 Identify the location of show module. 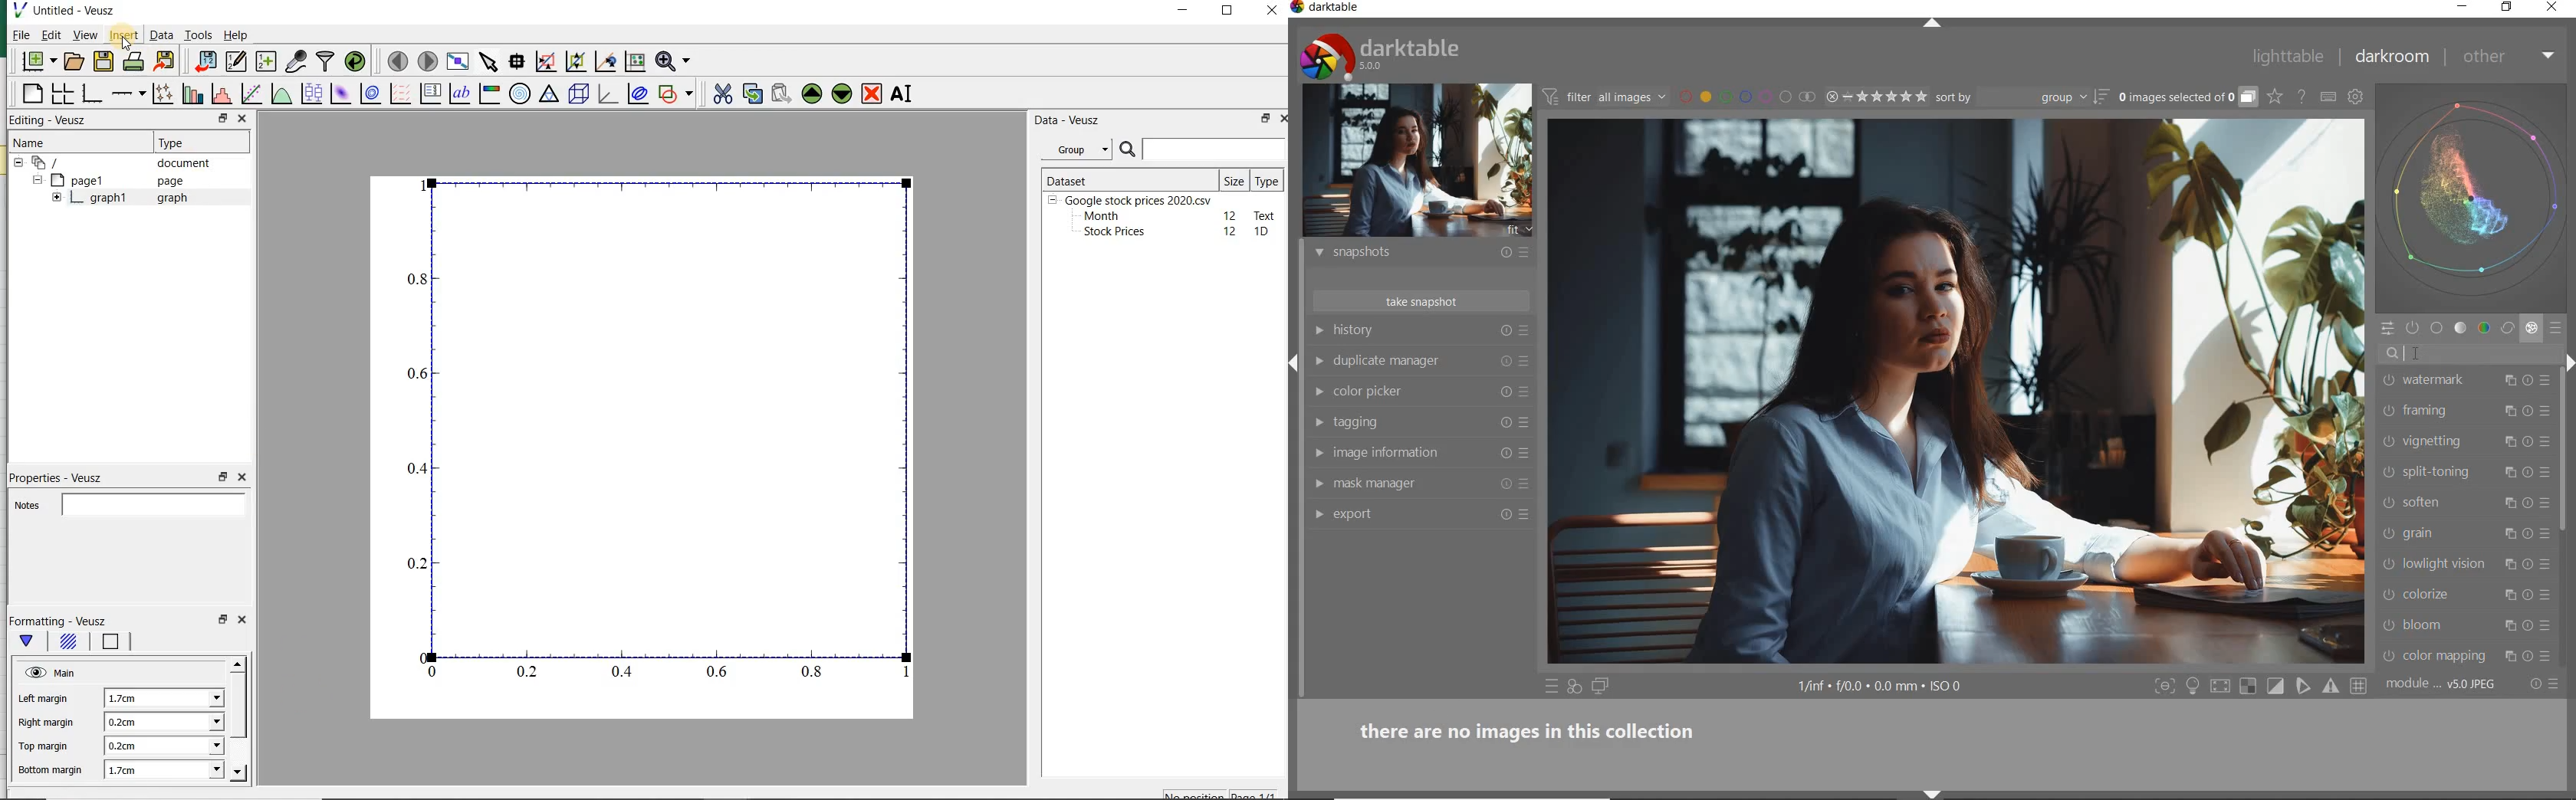
(1322, 392).